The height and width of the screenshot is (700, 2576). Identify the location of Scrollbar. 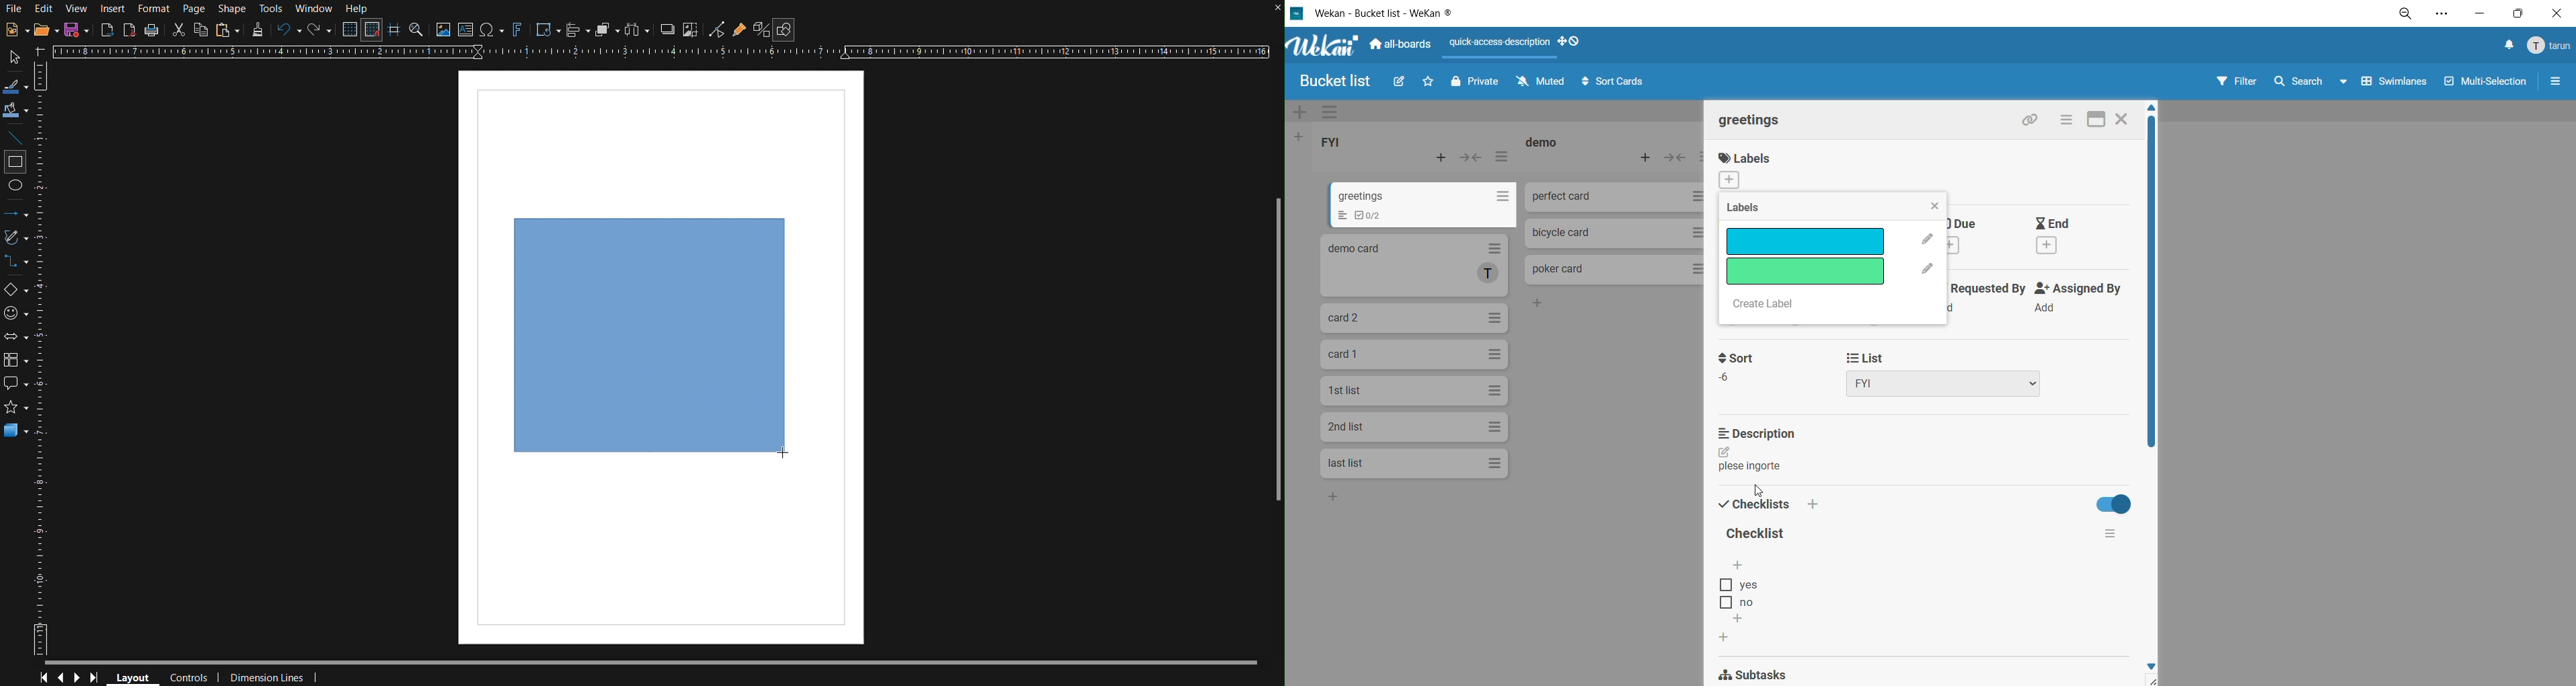
(1277, 356).